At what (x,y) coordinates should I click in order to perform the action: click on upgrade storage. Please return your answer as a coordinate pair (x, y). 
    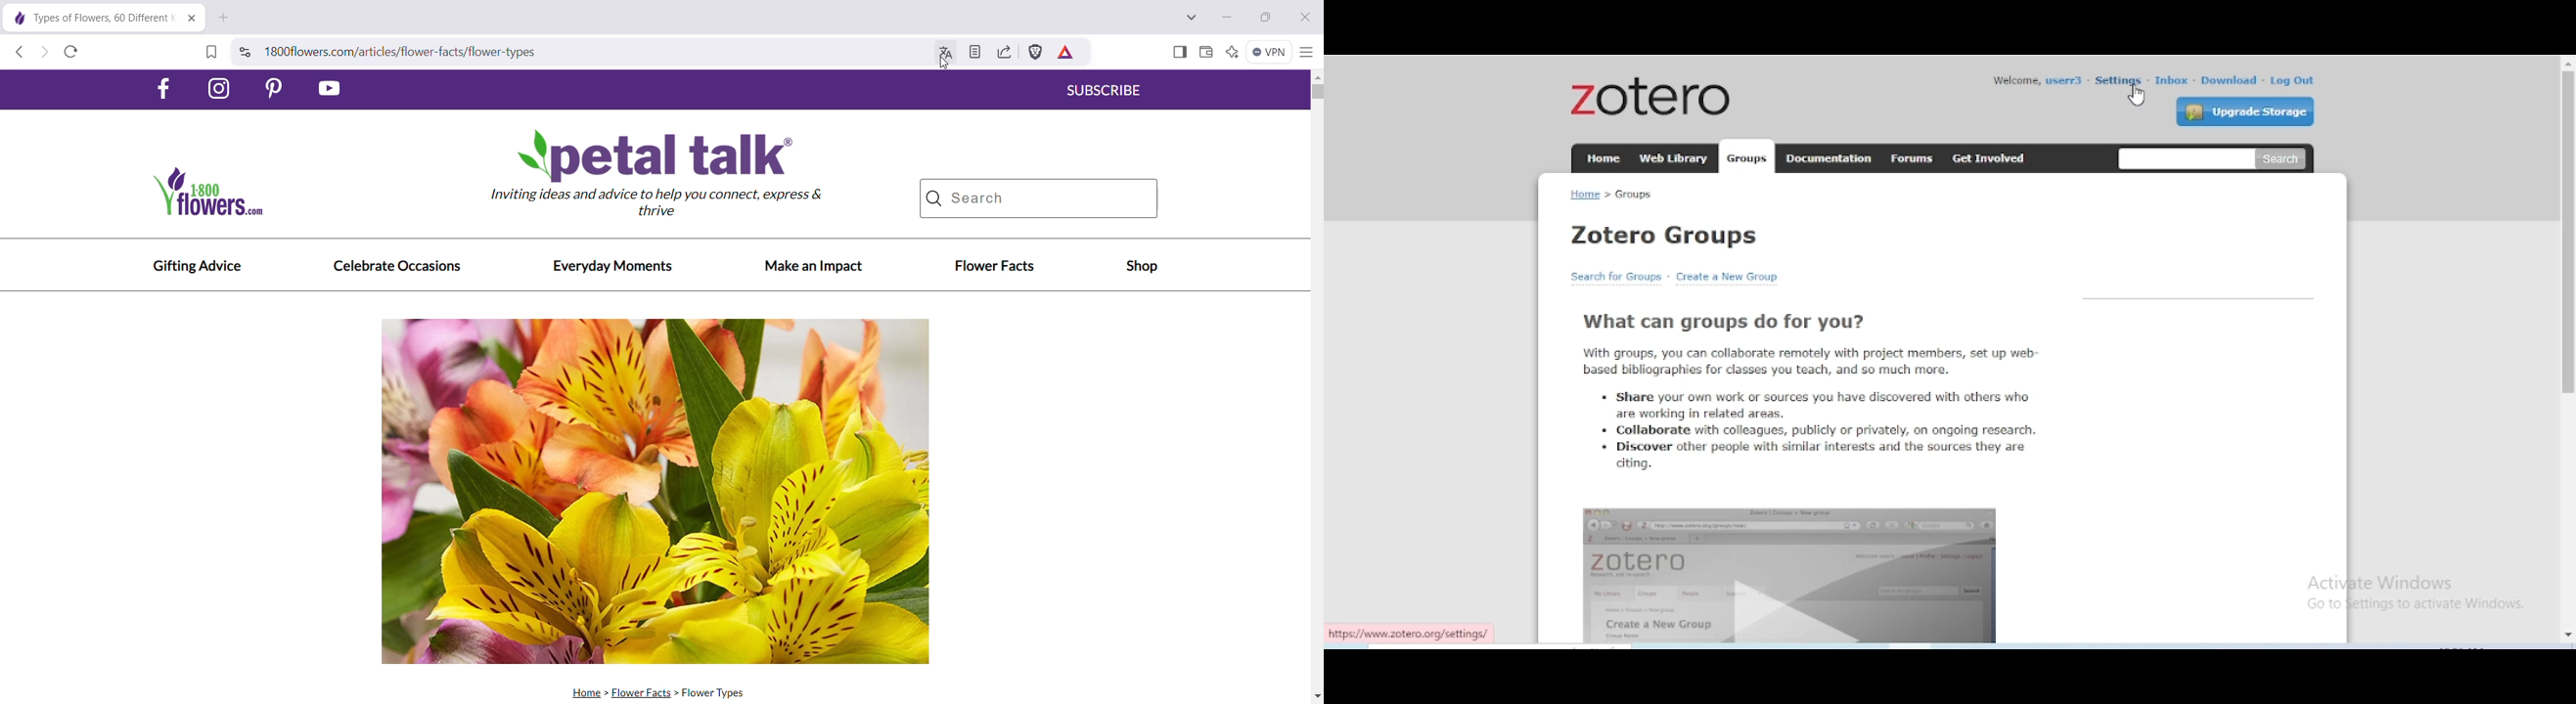
    Looking at the image, I should click on (2245, 111).